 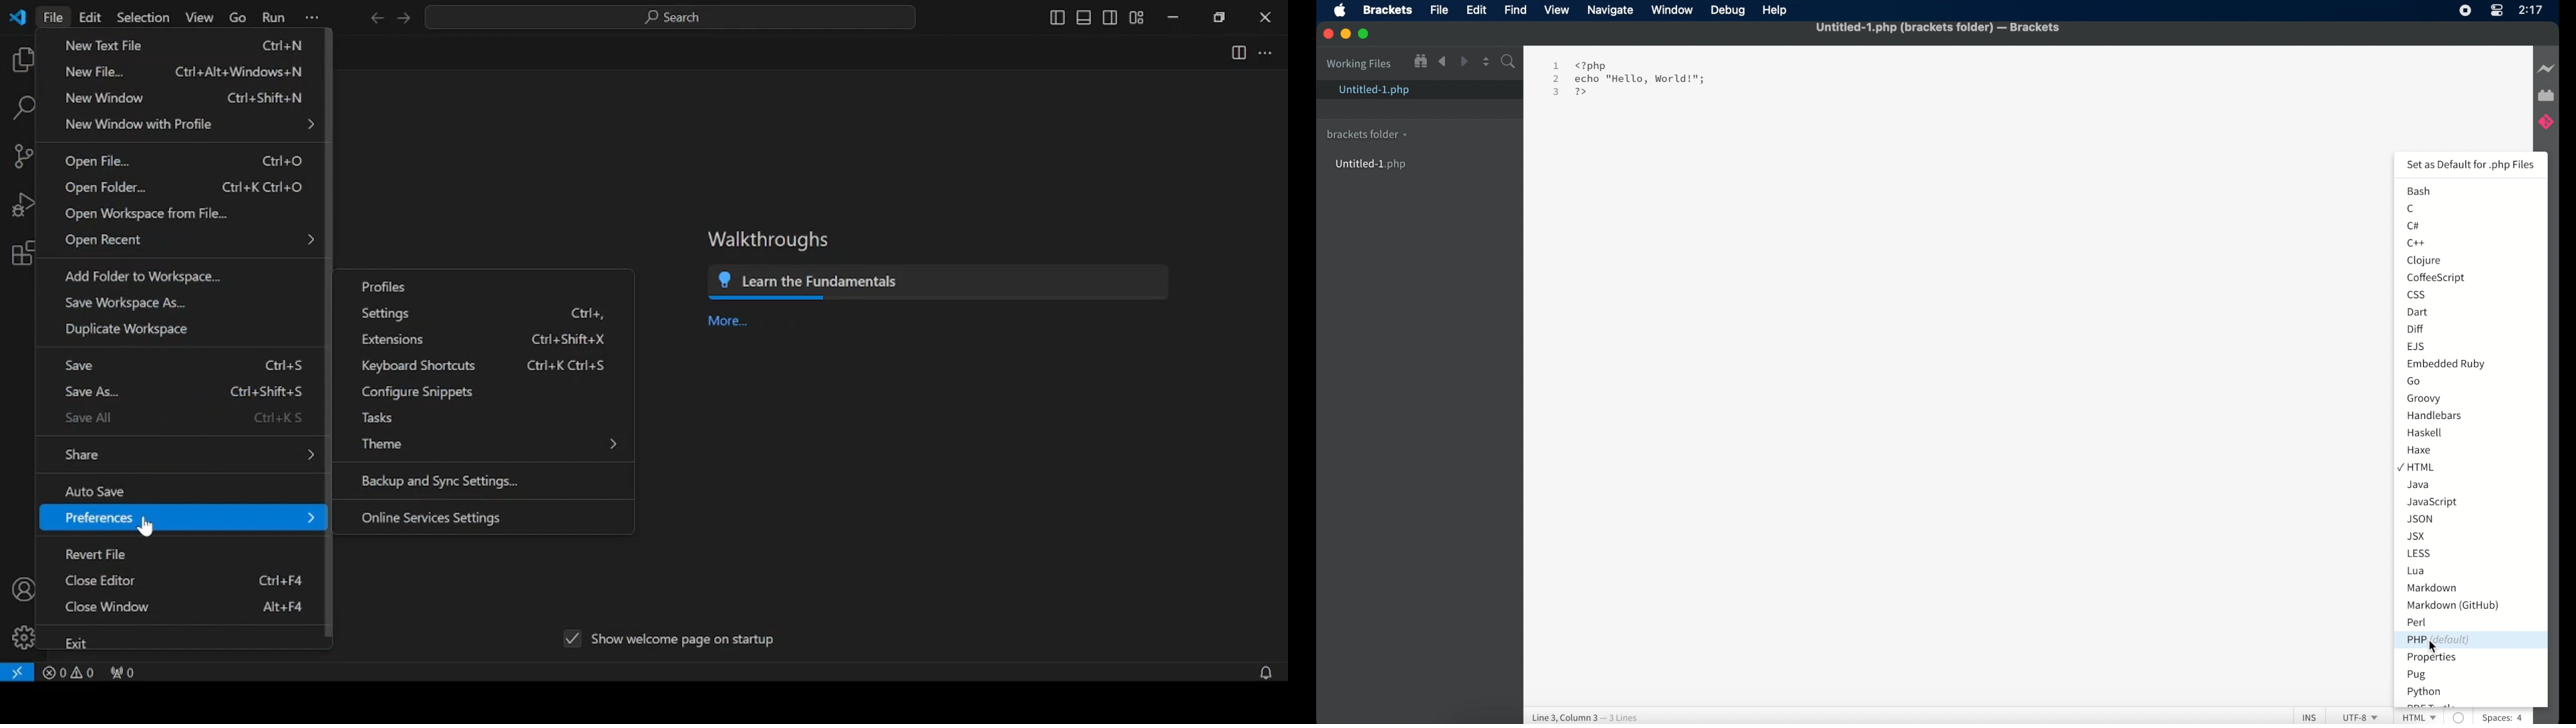 What do you see at coordinates (2531, 10) in the screenshot?
I see `time` at bounding box center [2531, 10].